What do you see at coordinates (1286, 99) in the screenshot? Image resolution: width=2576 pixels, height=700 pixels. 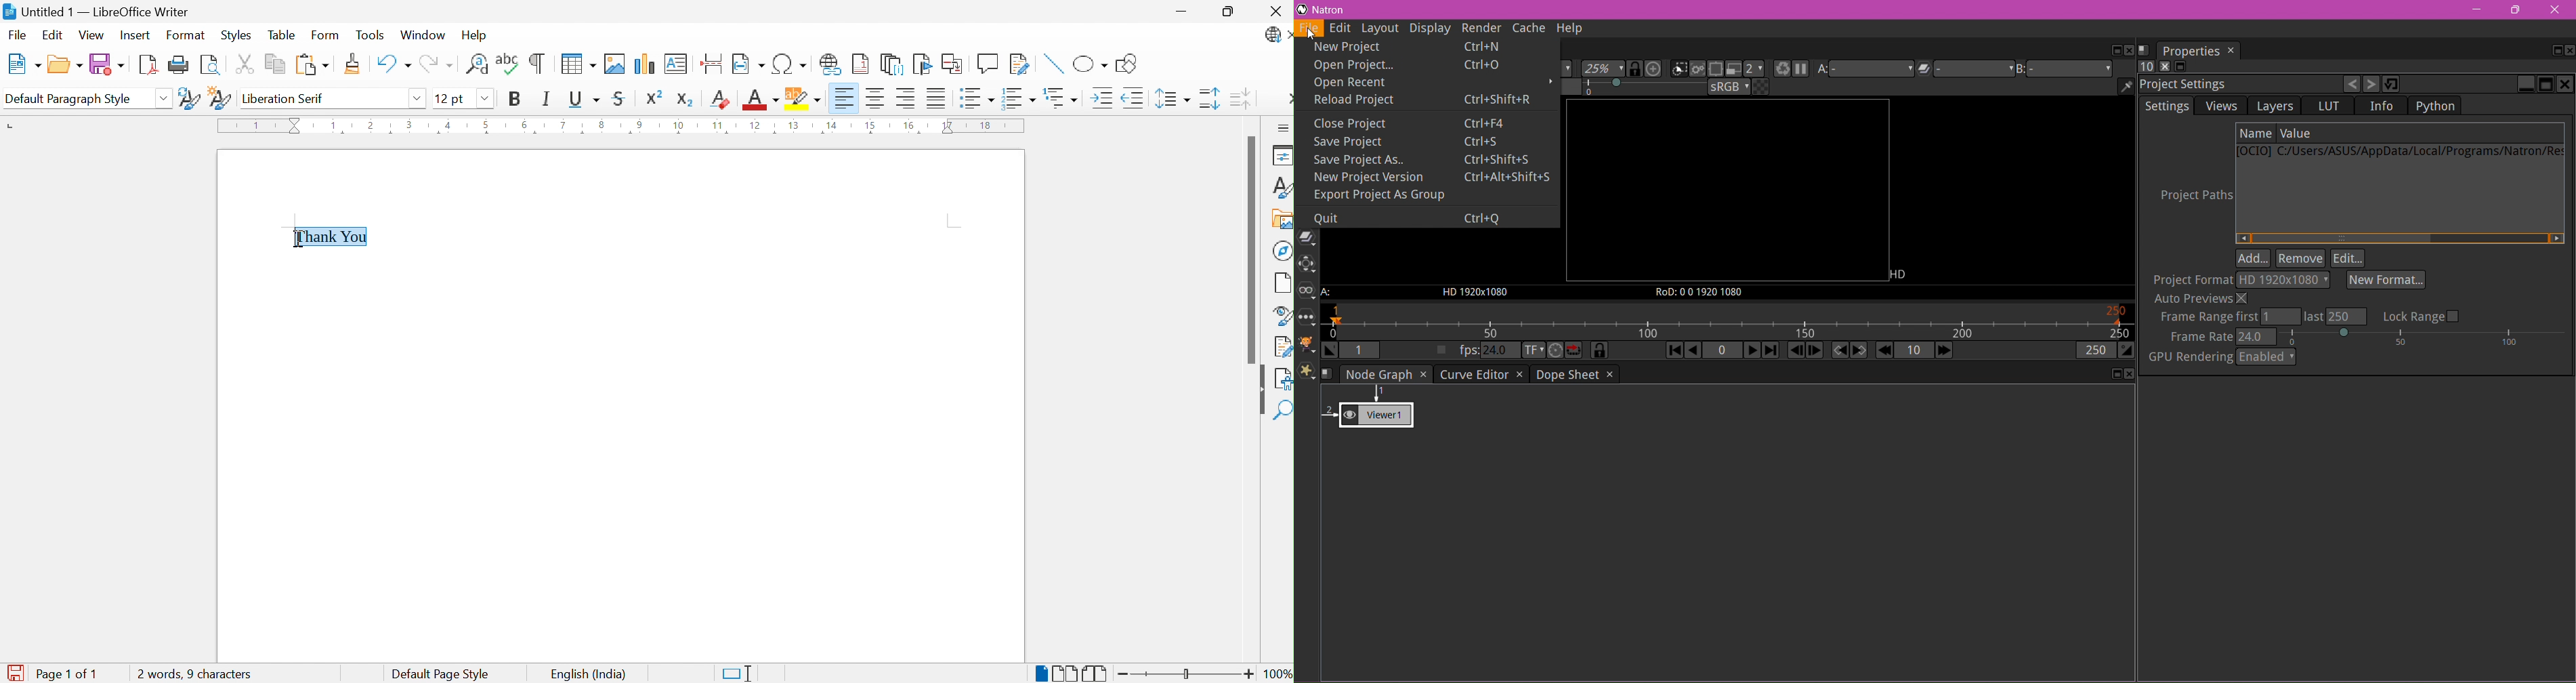 I see `More` at bounding box center [1286, 99].